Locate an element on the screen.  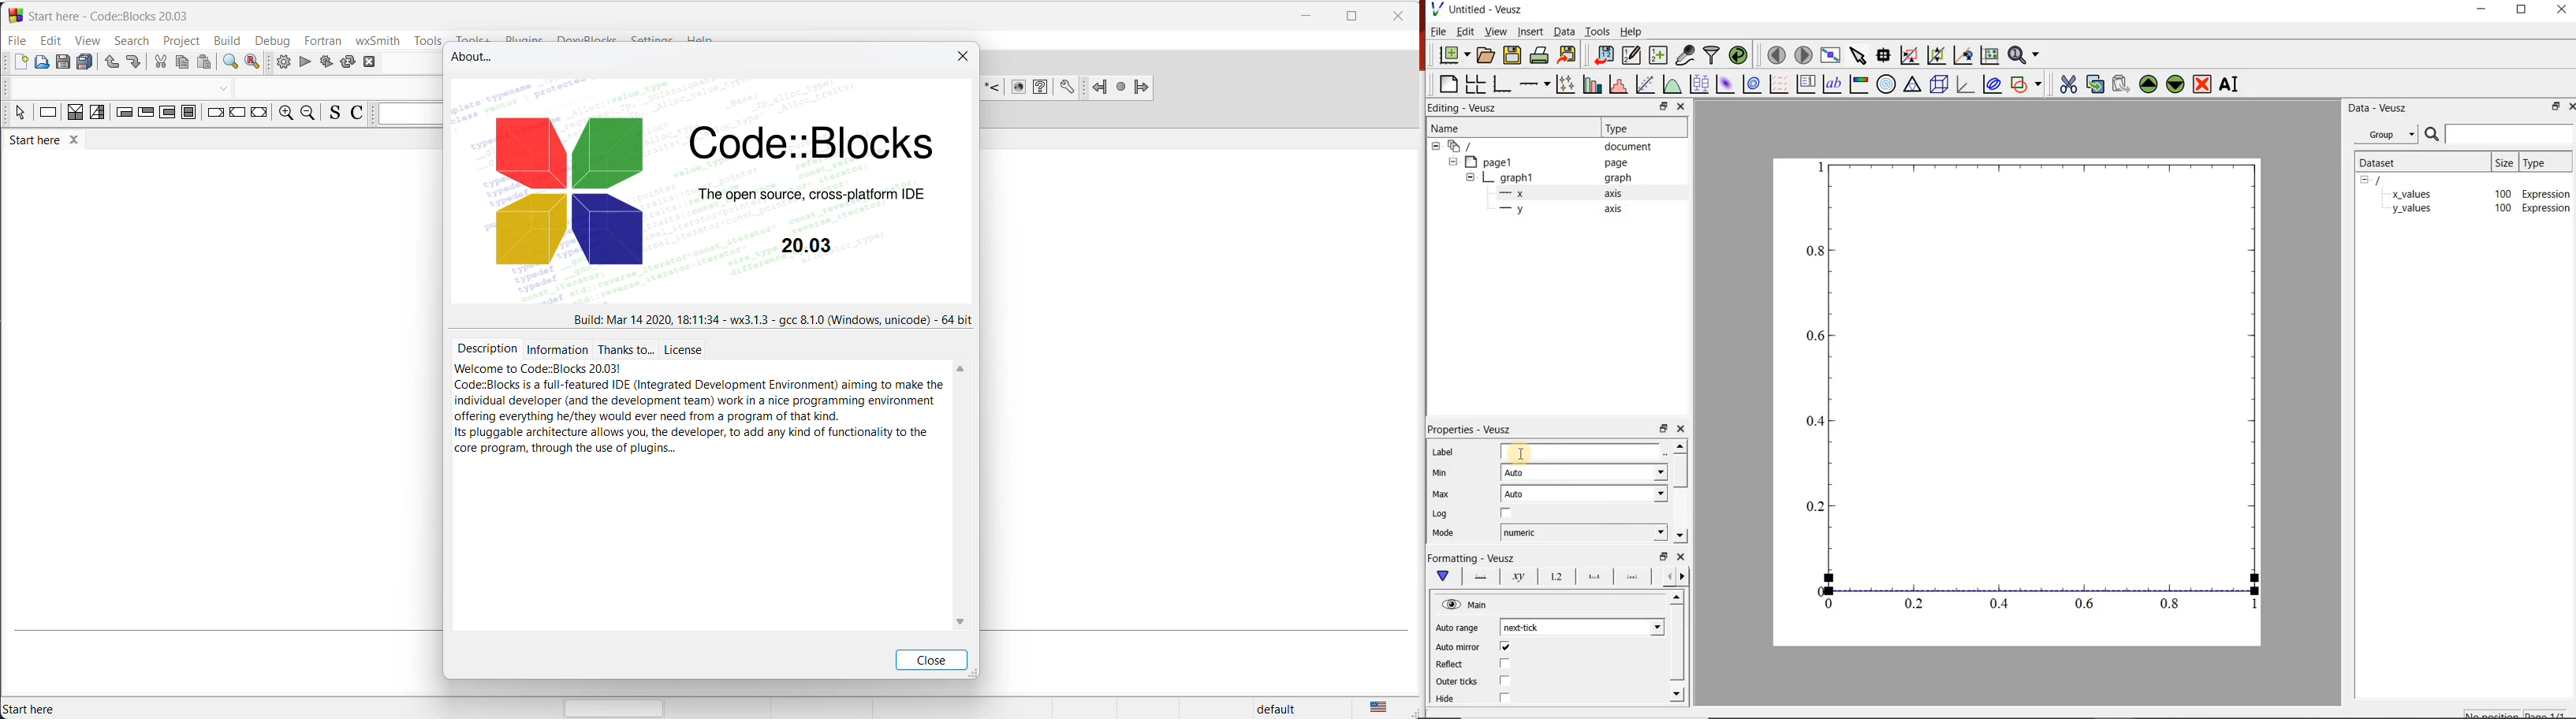
plot a function is located at coordinates (1670, 83).